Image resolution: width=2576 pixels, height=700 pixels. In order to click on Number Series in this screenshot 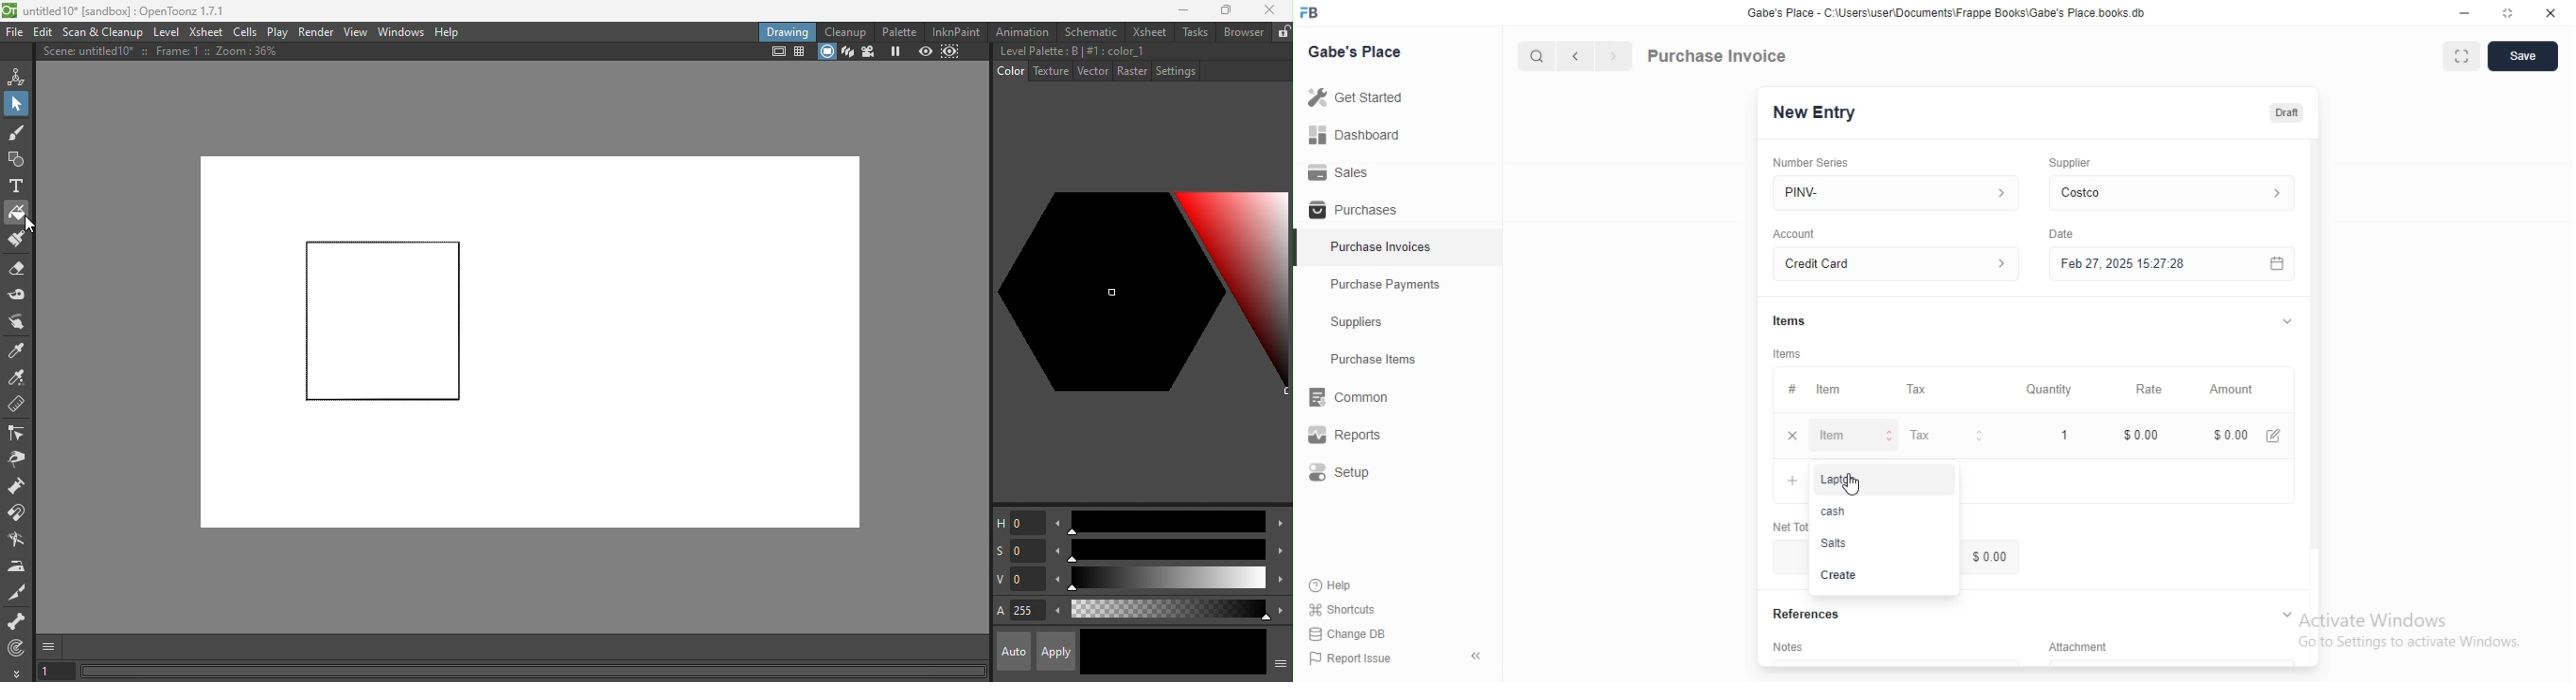, I will do `click(1811, 163)`.